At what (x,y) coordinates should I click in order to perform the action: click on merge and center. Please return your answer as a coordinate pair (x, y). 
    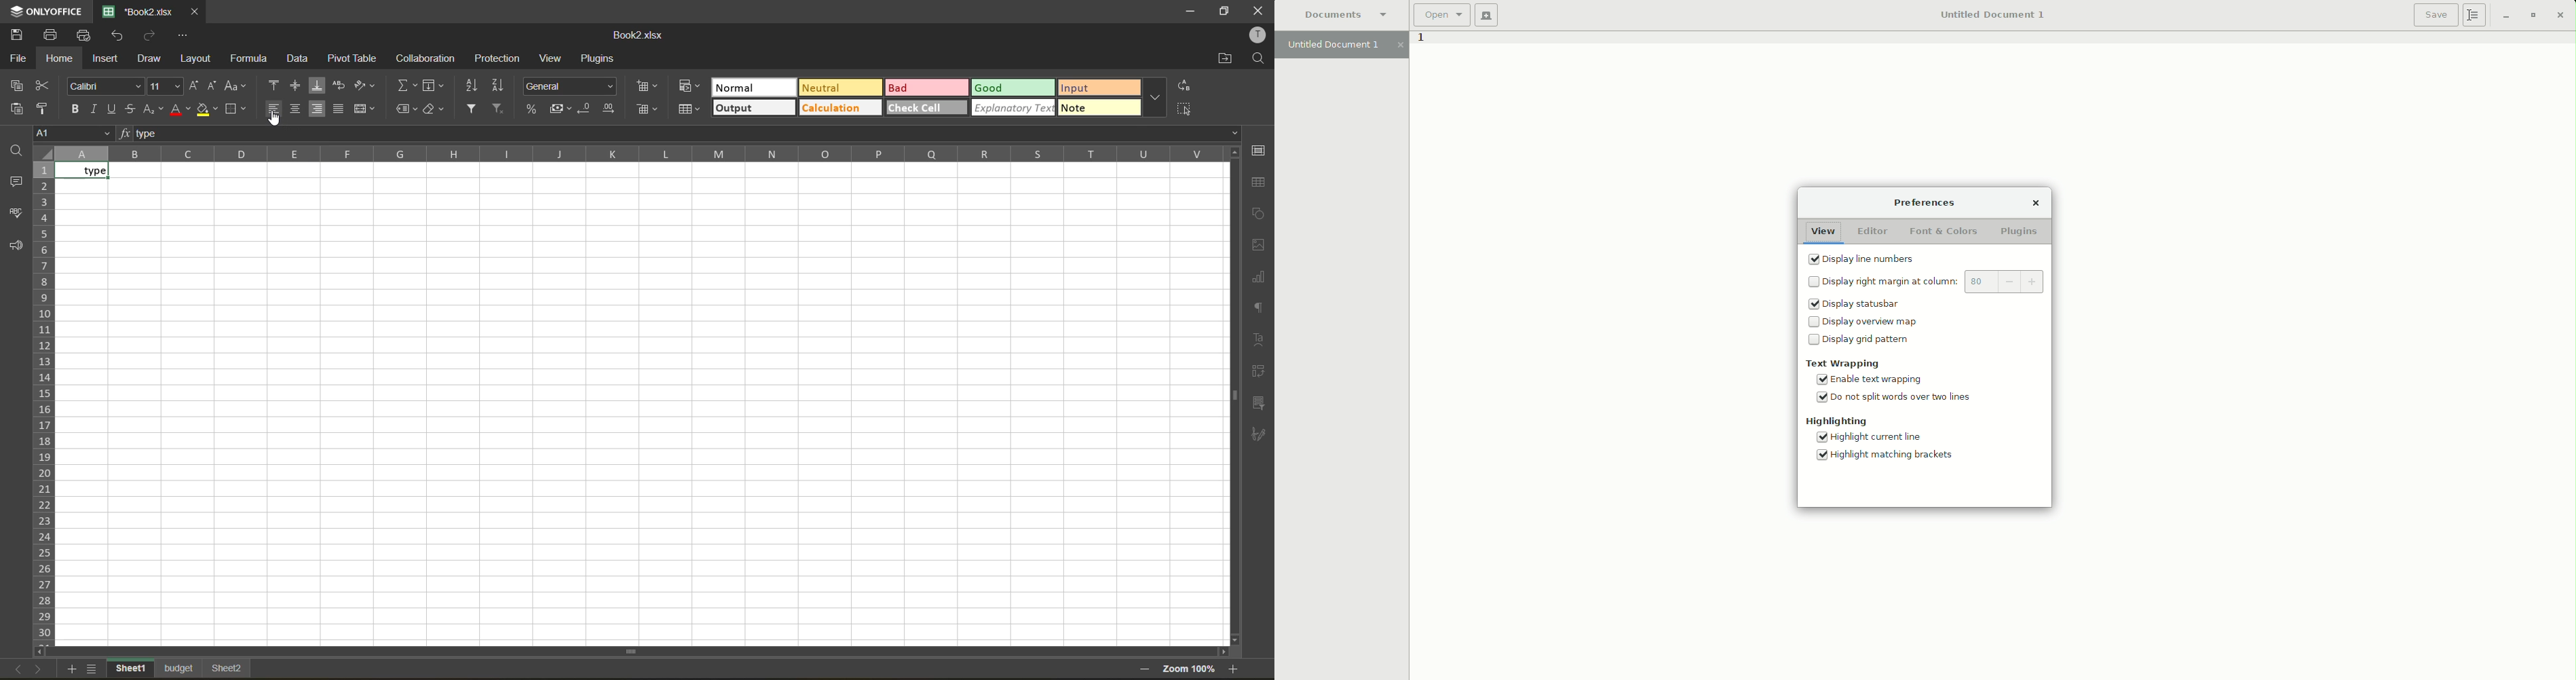
    Looking at the image, I should click on (366, 108).